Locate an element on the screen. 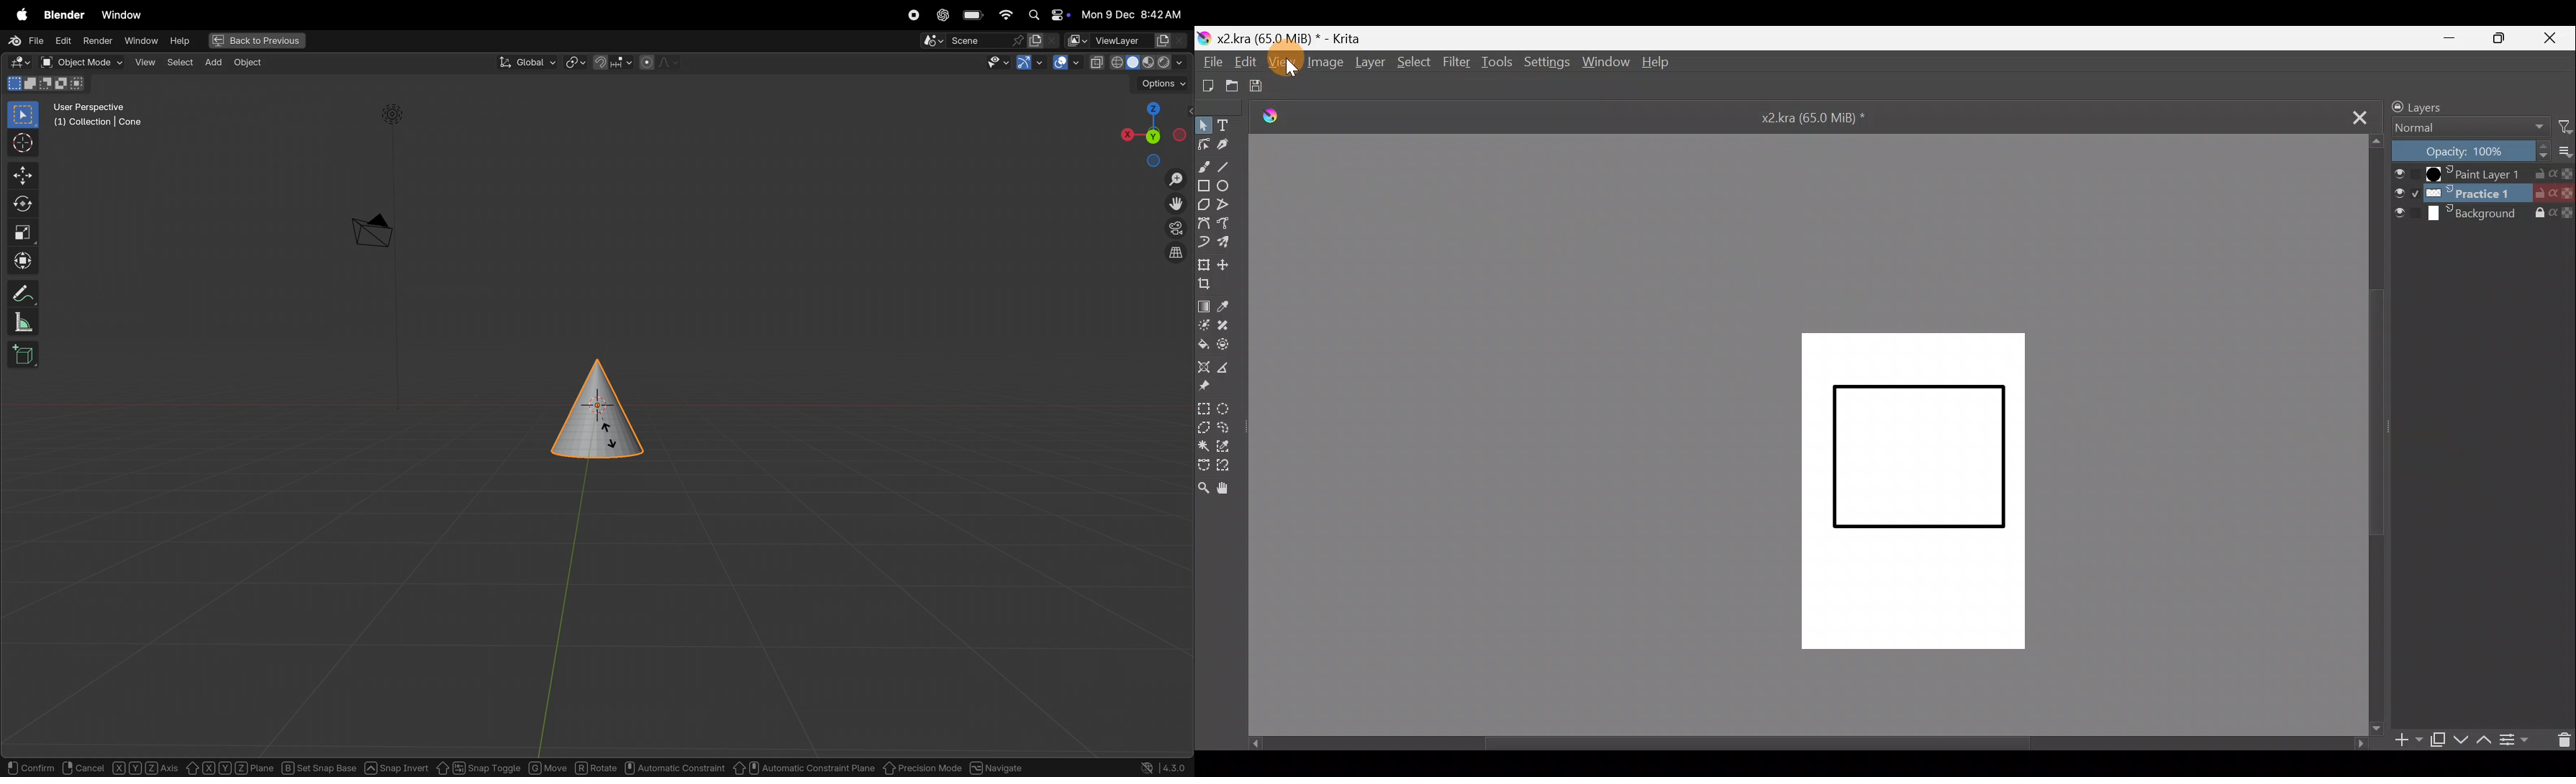 The image size is (2576, 784). Bezier curve selection tool is located at coordinates (1207, 465).